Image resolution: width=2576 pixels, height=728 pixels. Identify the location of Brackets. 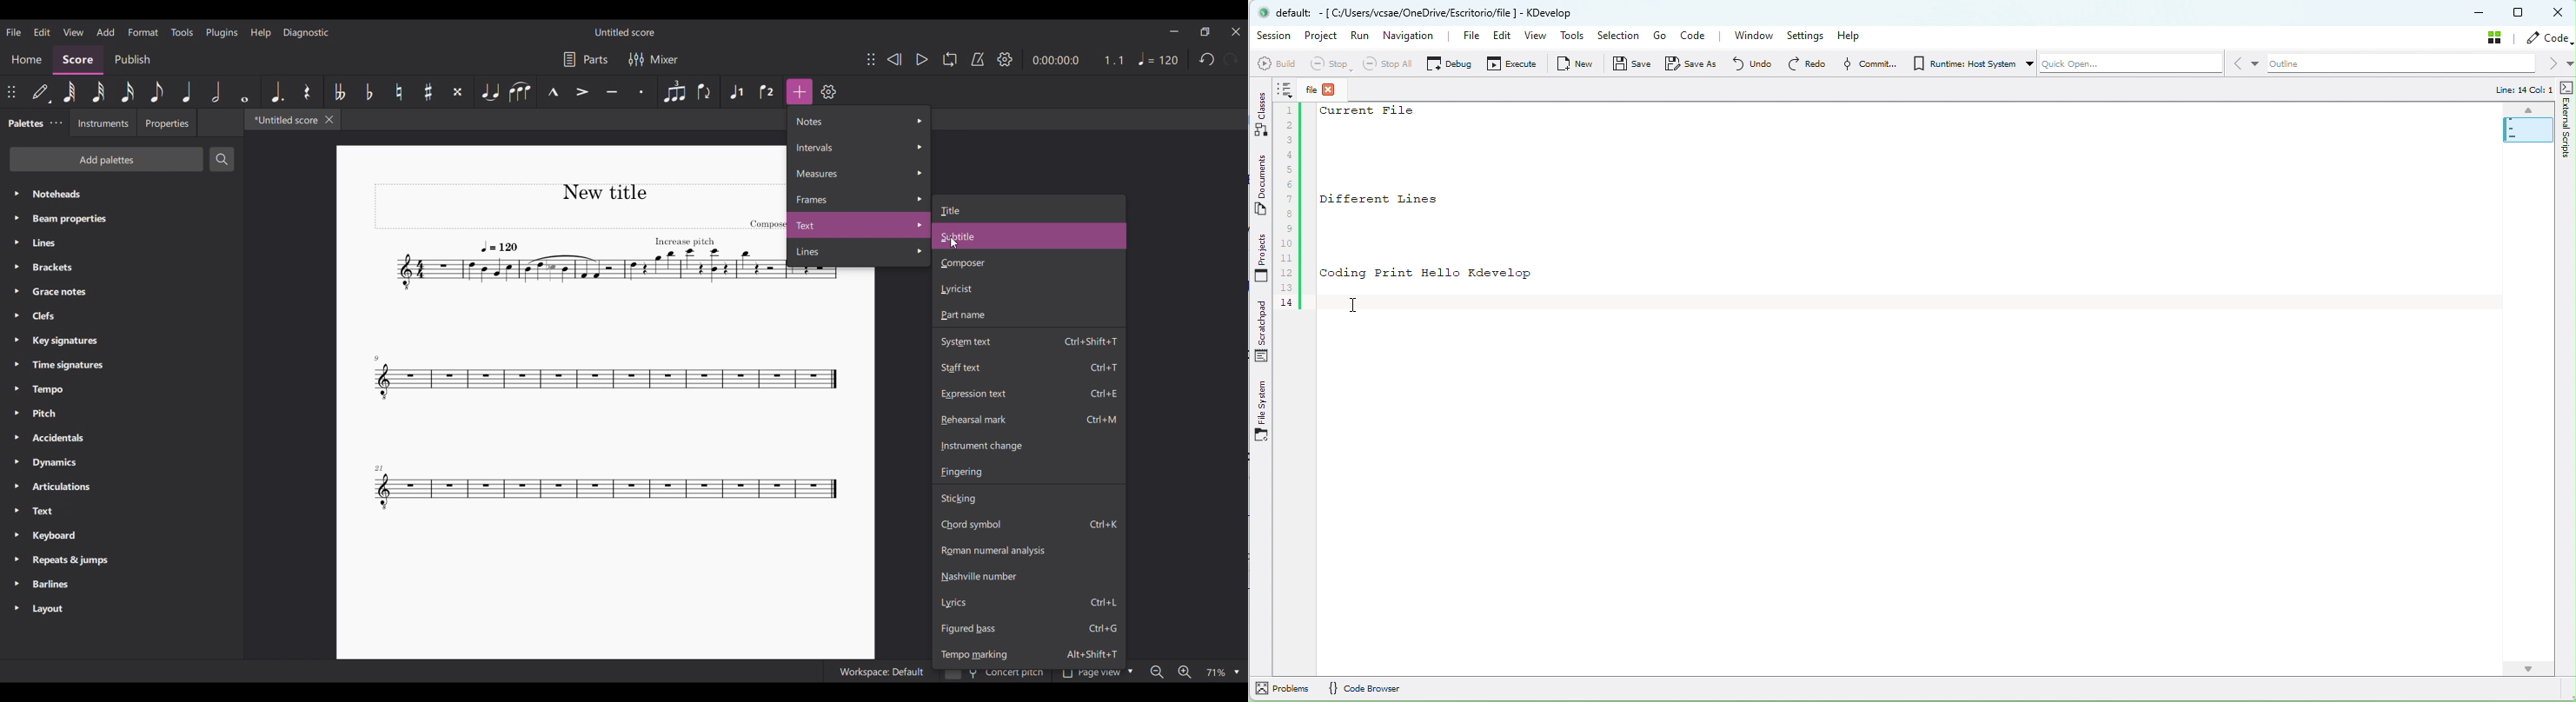
(122, 267).